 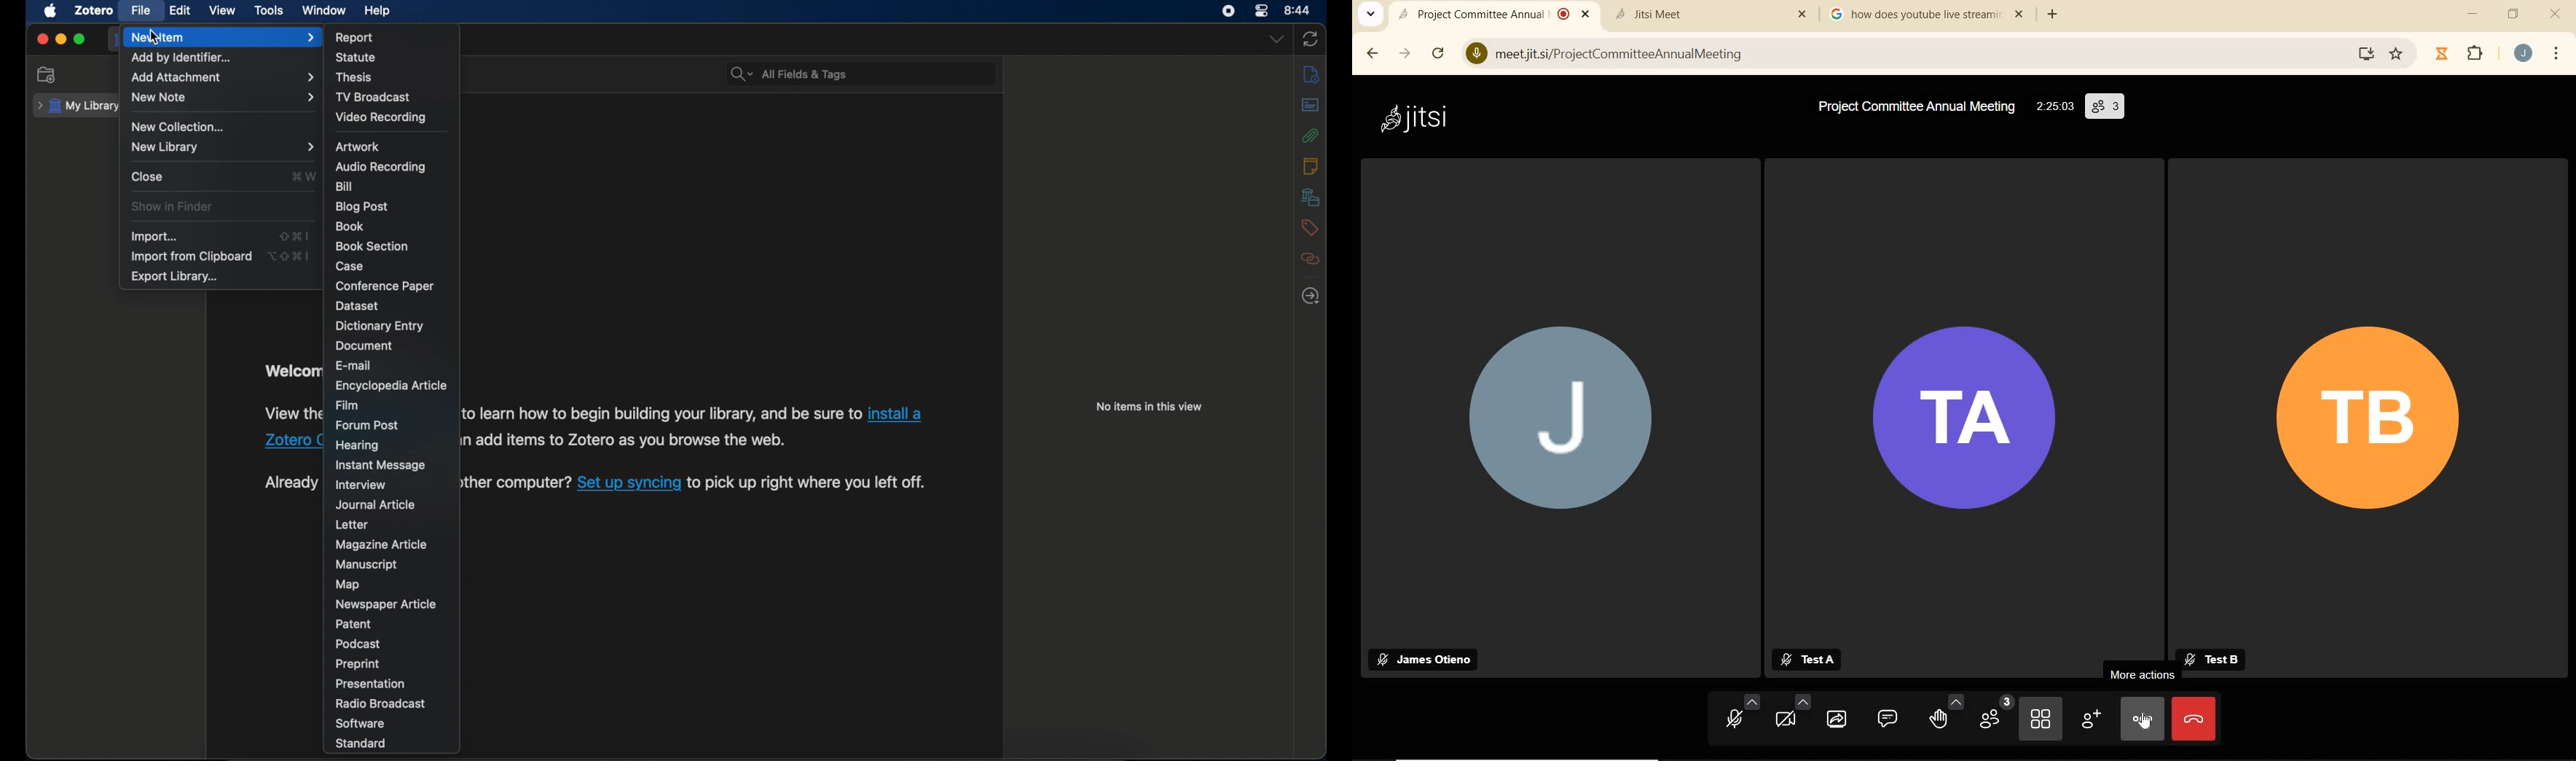 What do you see at coordinates (1228, 11) in the screenshot?
I see `screen recorder` at bounding box center [1228, 11].